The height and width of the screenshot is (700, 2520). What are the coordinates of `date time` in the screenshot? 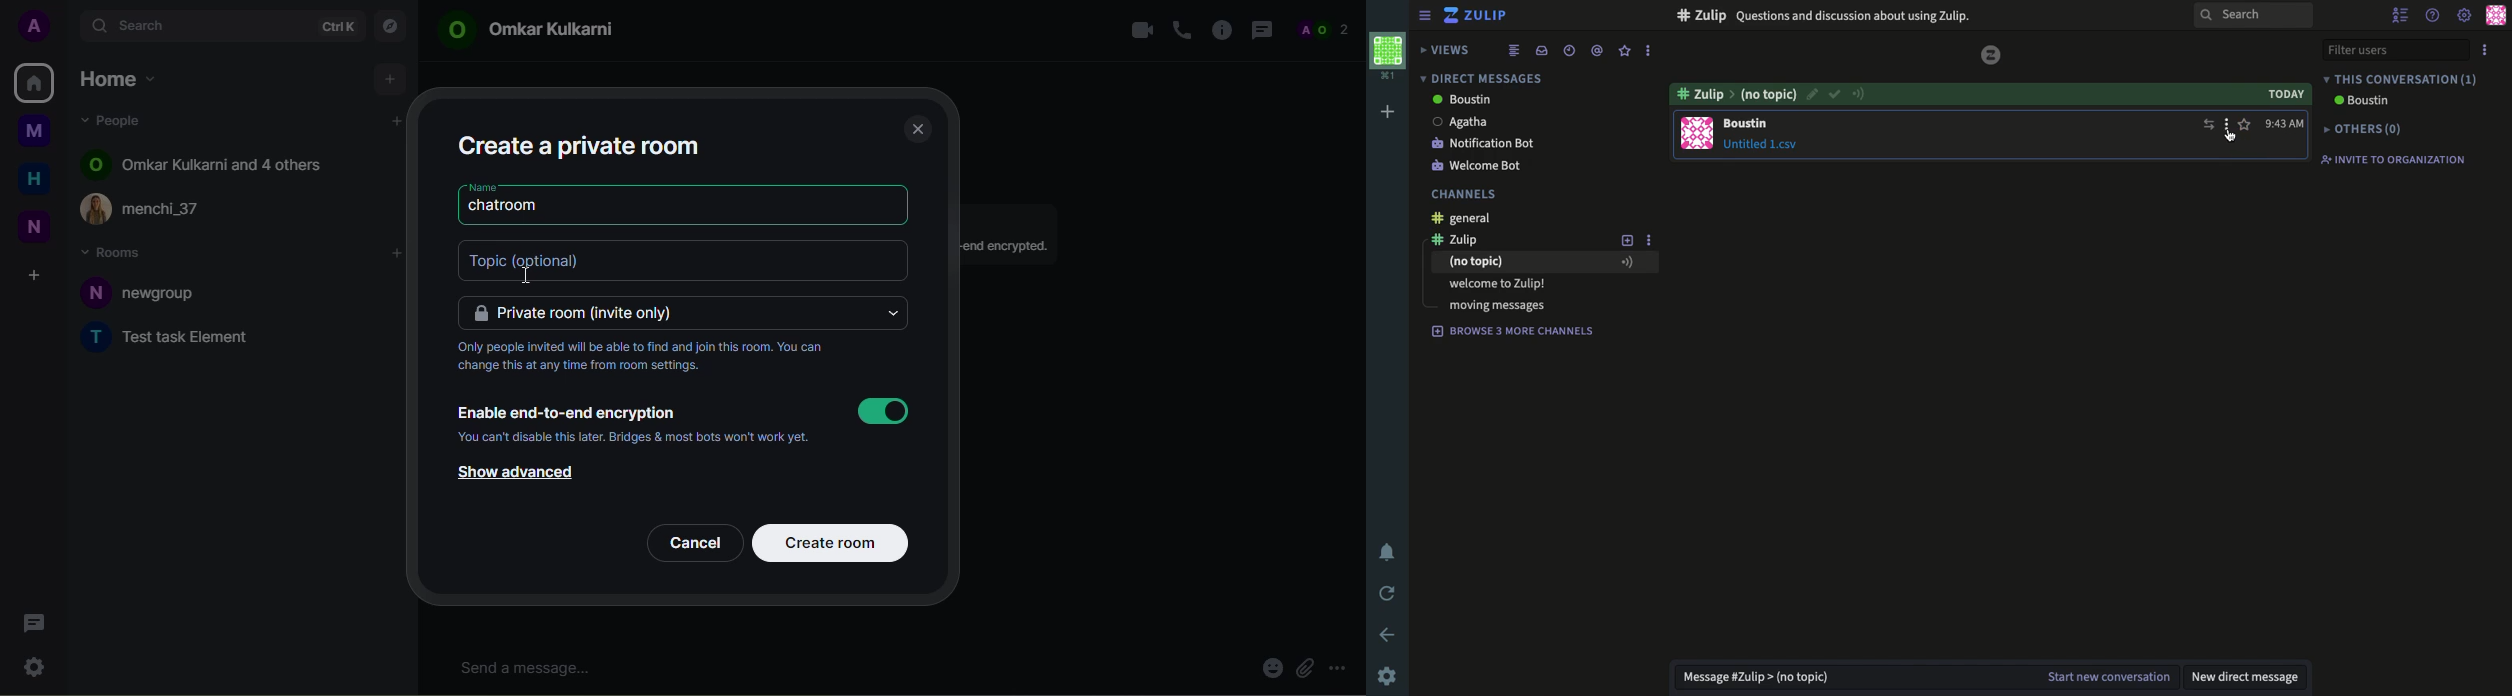 It's located at (1570, 50).